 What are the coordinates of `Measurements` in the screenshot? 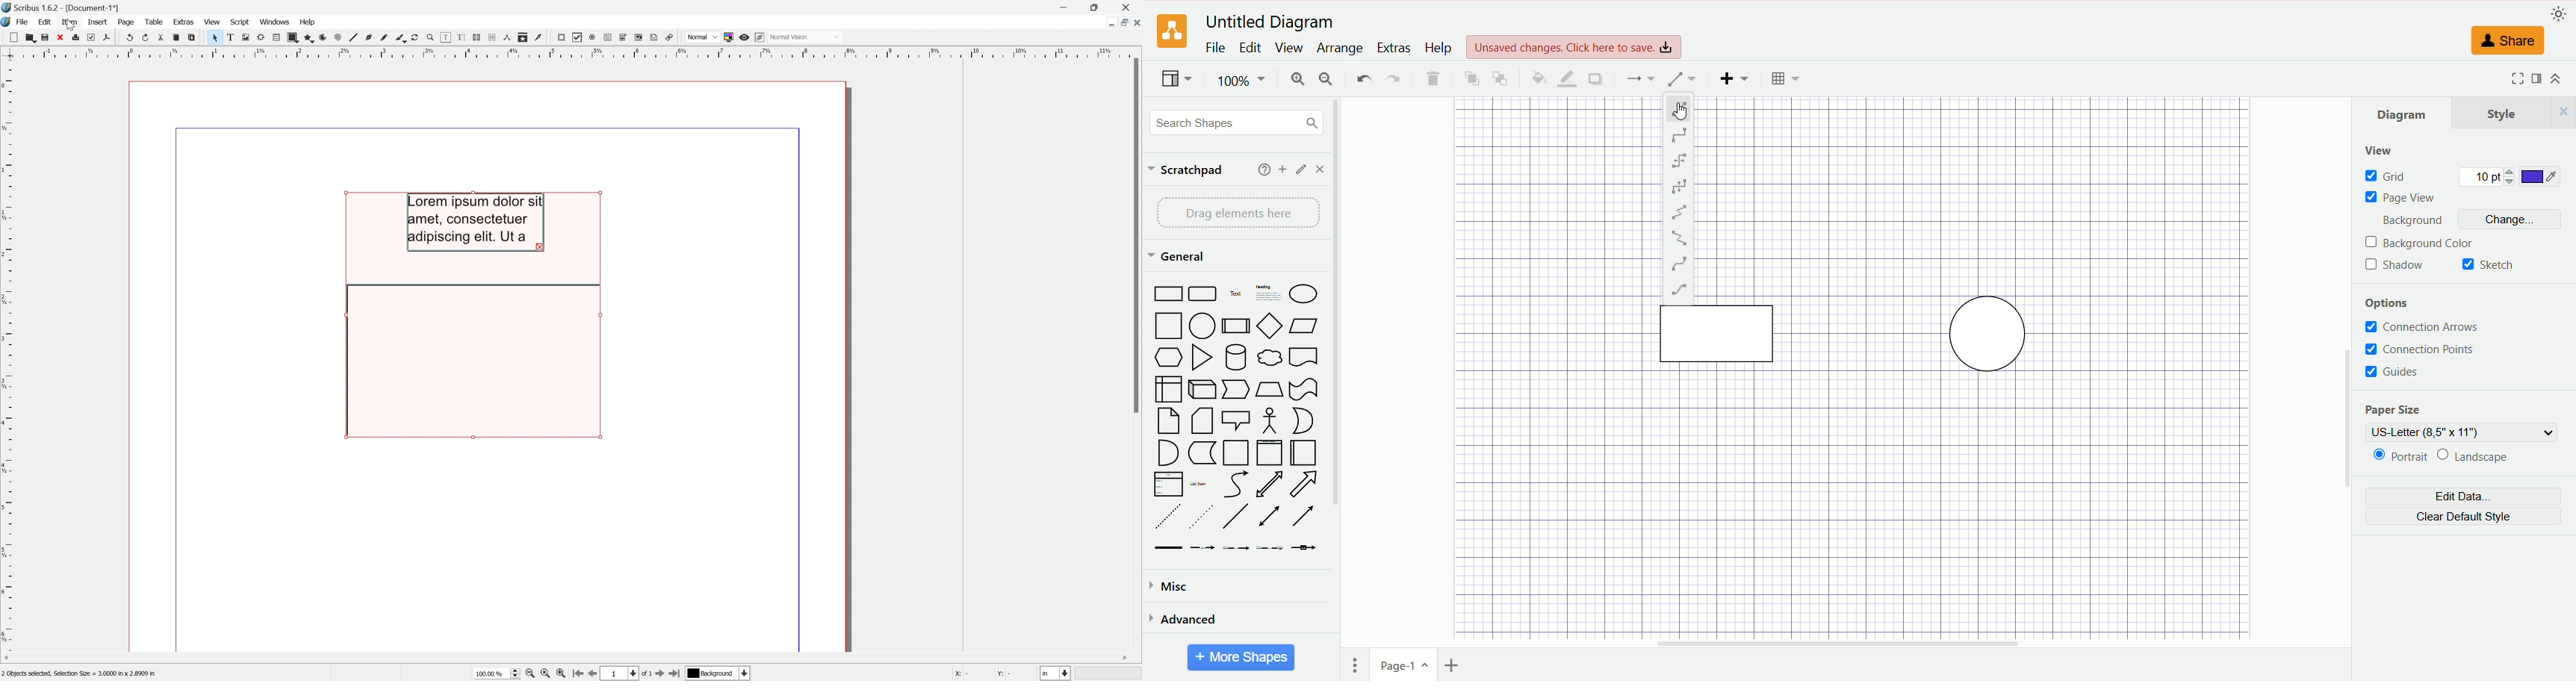 It's located at (508, 37).